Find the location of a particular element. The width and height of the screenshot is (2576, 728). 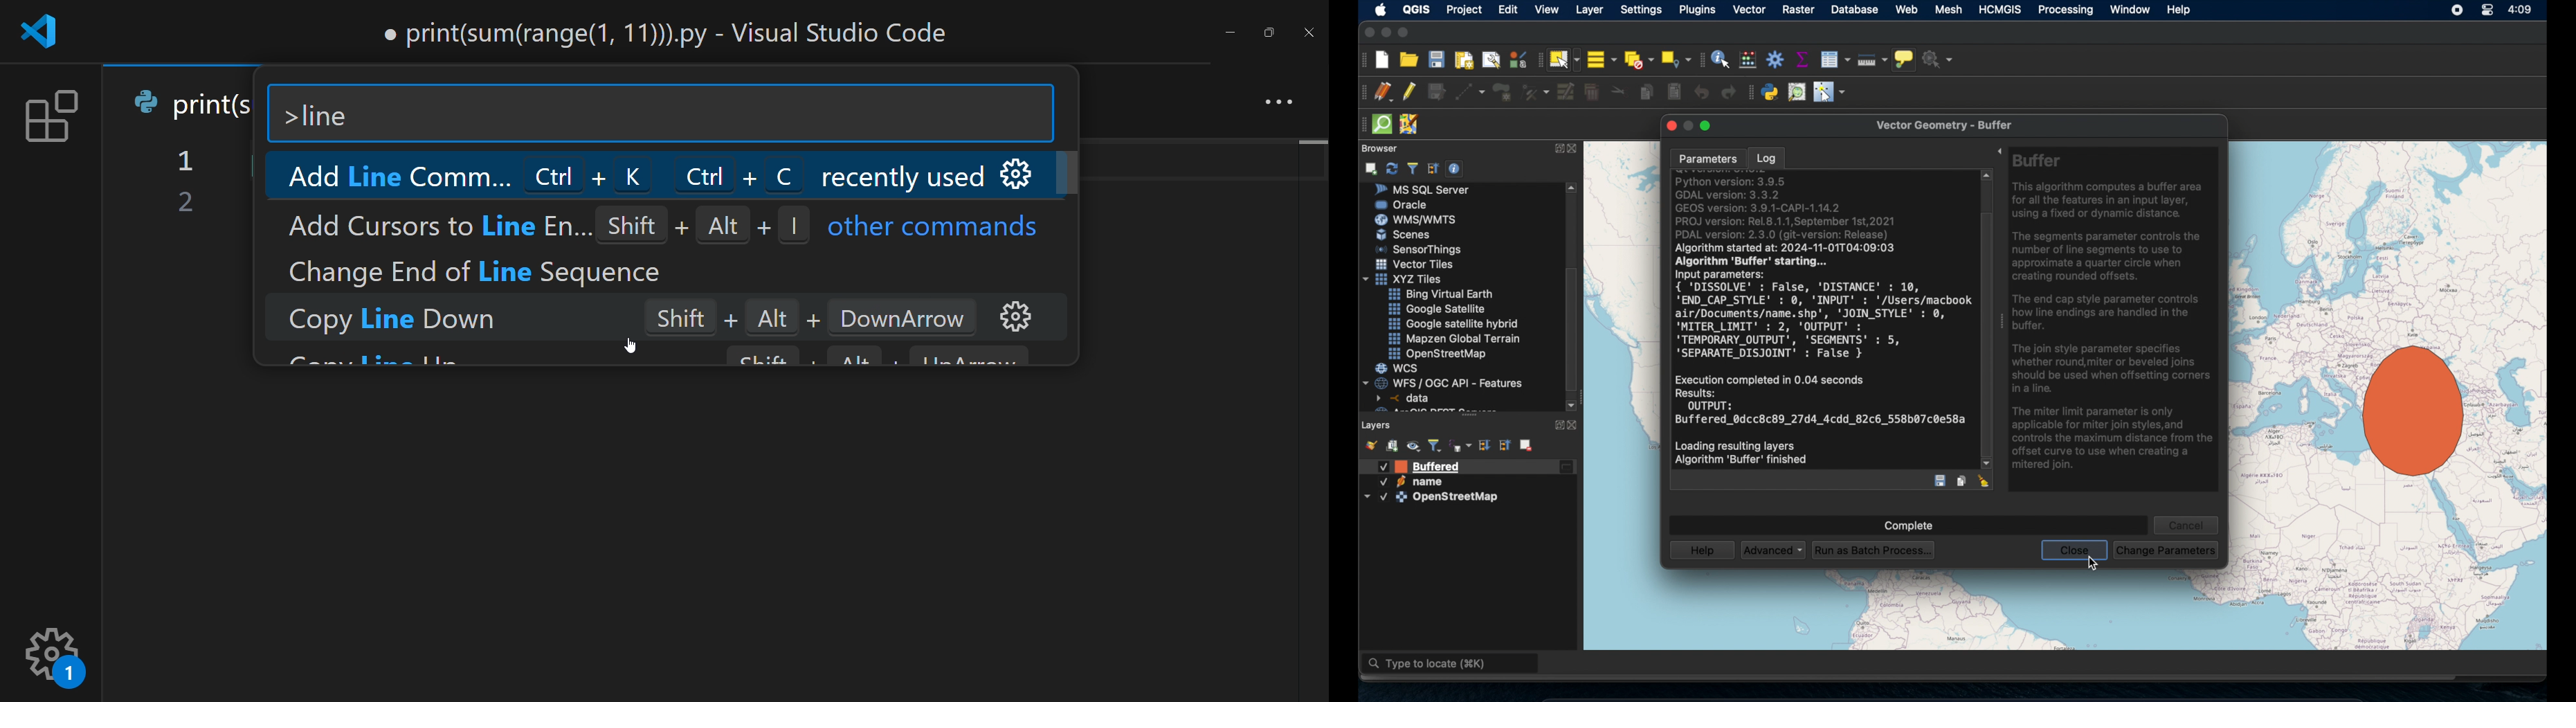

Copy Line Down Shift + Alt + DownArrow is located at coordinates (623, 323).